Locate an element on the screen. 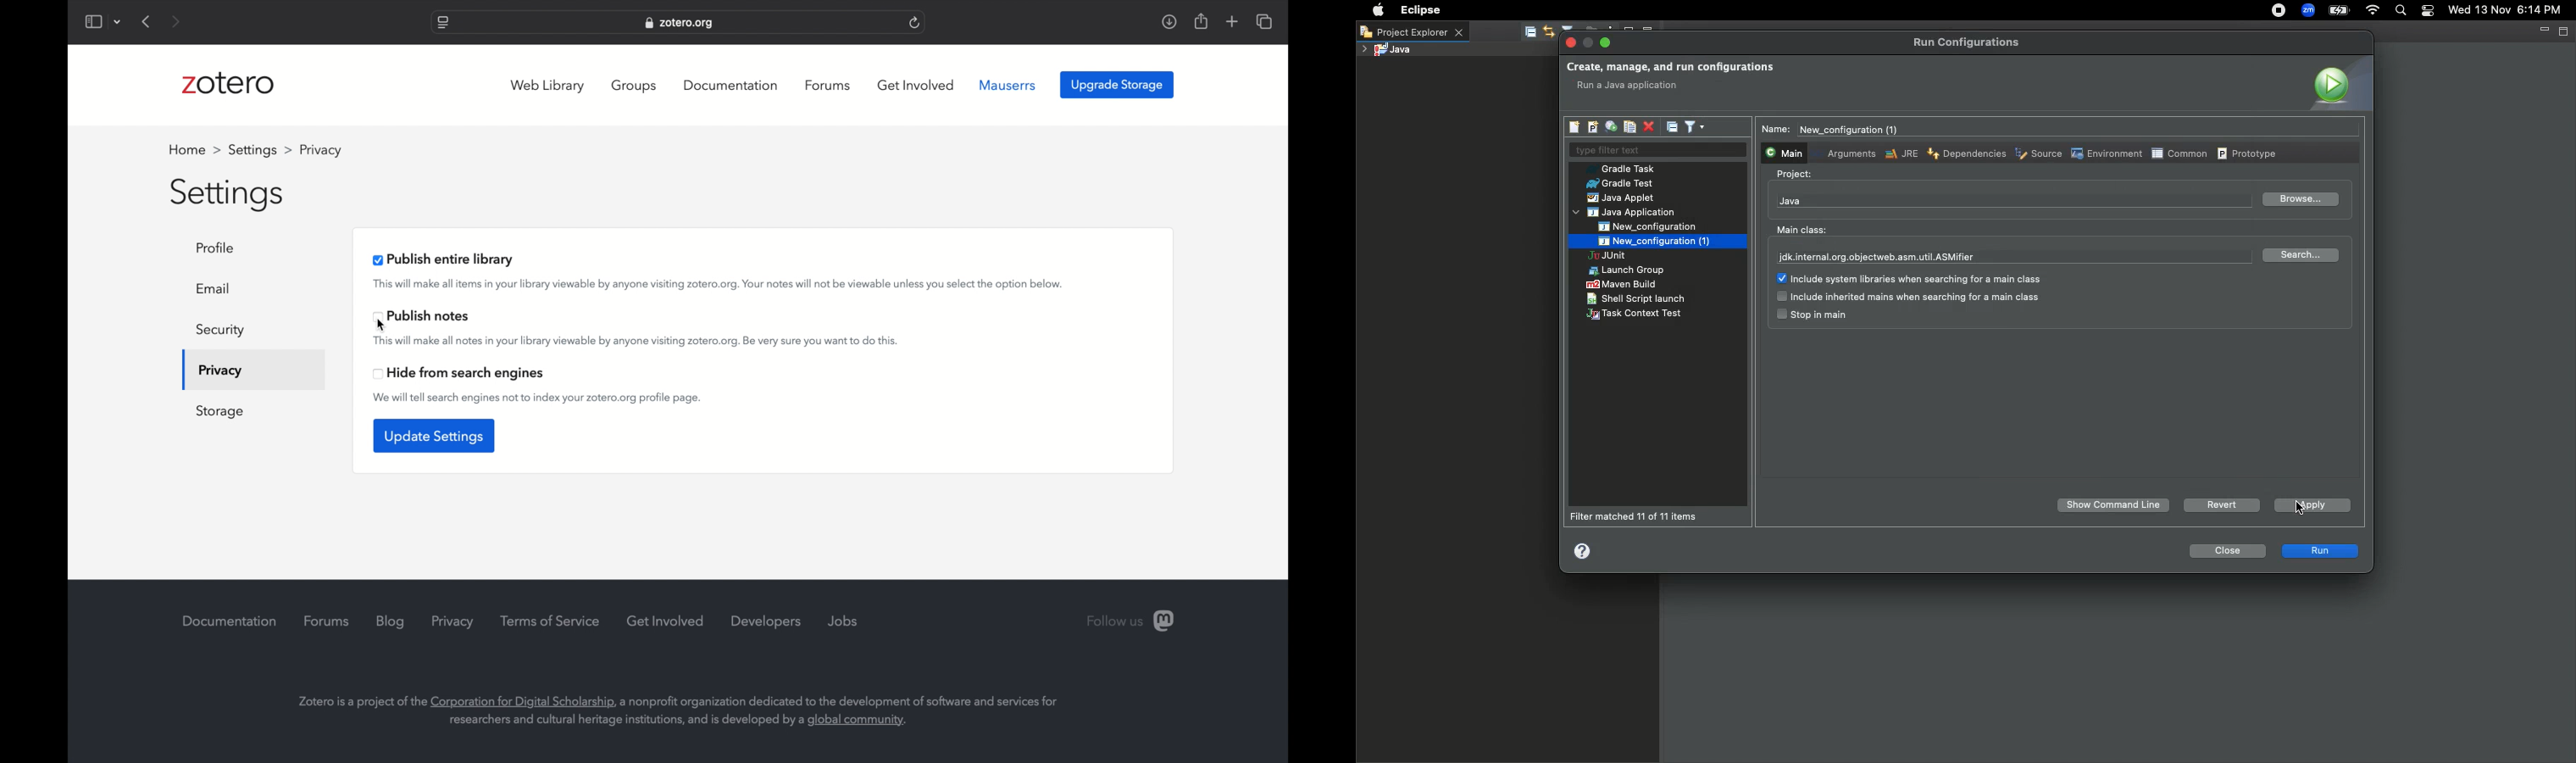  Zoom is located at coordinates (2306, 12).